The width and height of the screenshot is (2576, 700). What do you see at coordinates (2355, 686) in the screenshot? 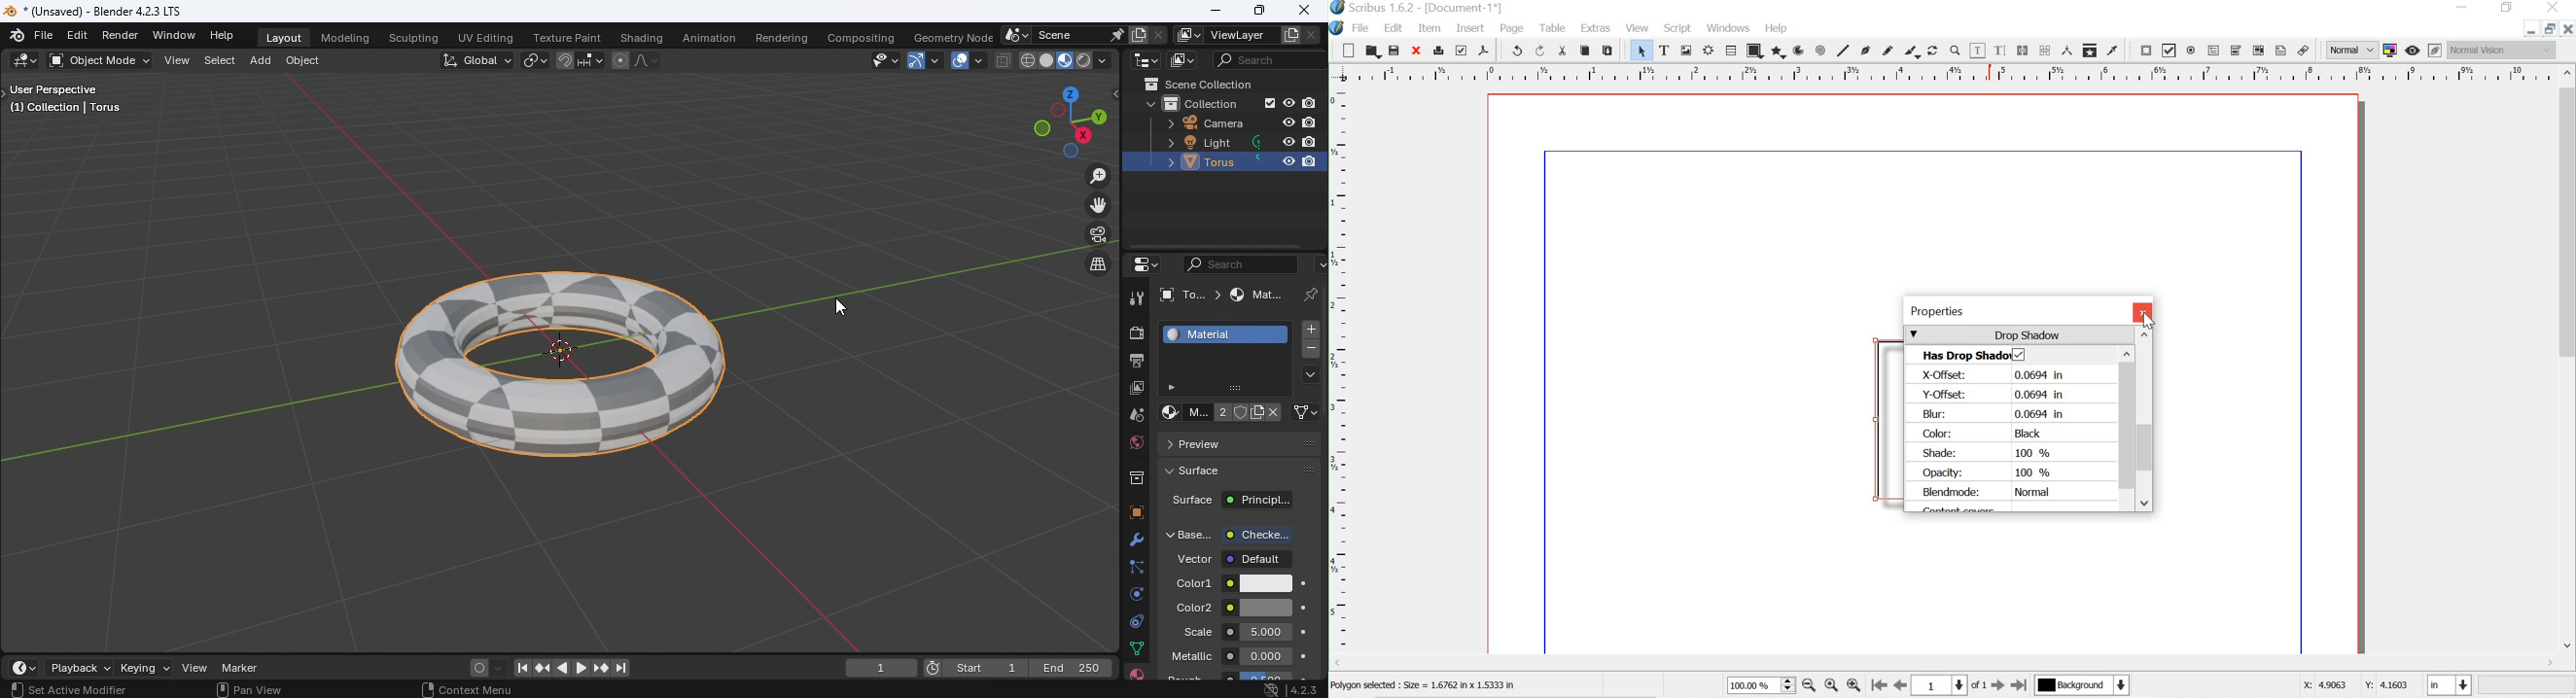
I see `X: 4.9063  Y:4.1603` at bounding box center [2355, 686].